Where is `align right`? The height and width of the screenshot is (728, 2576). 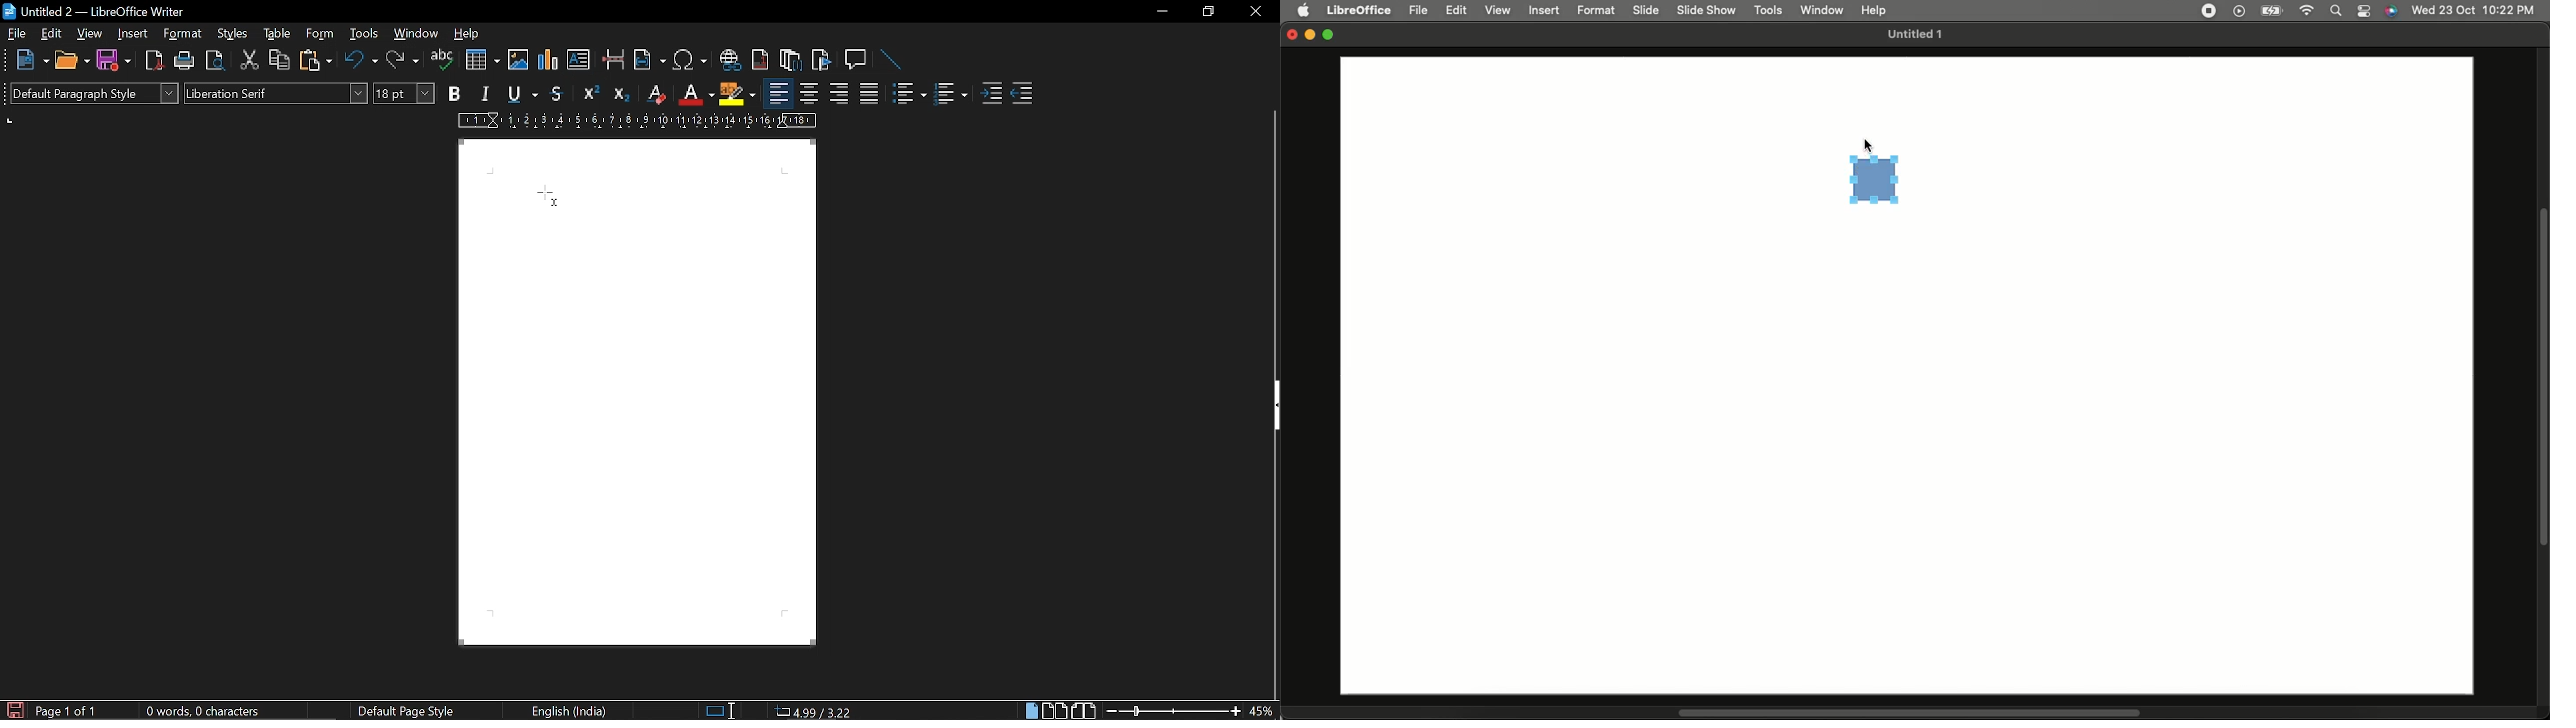 align right is located at coordinates (837, 95).